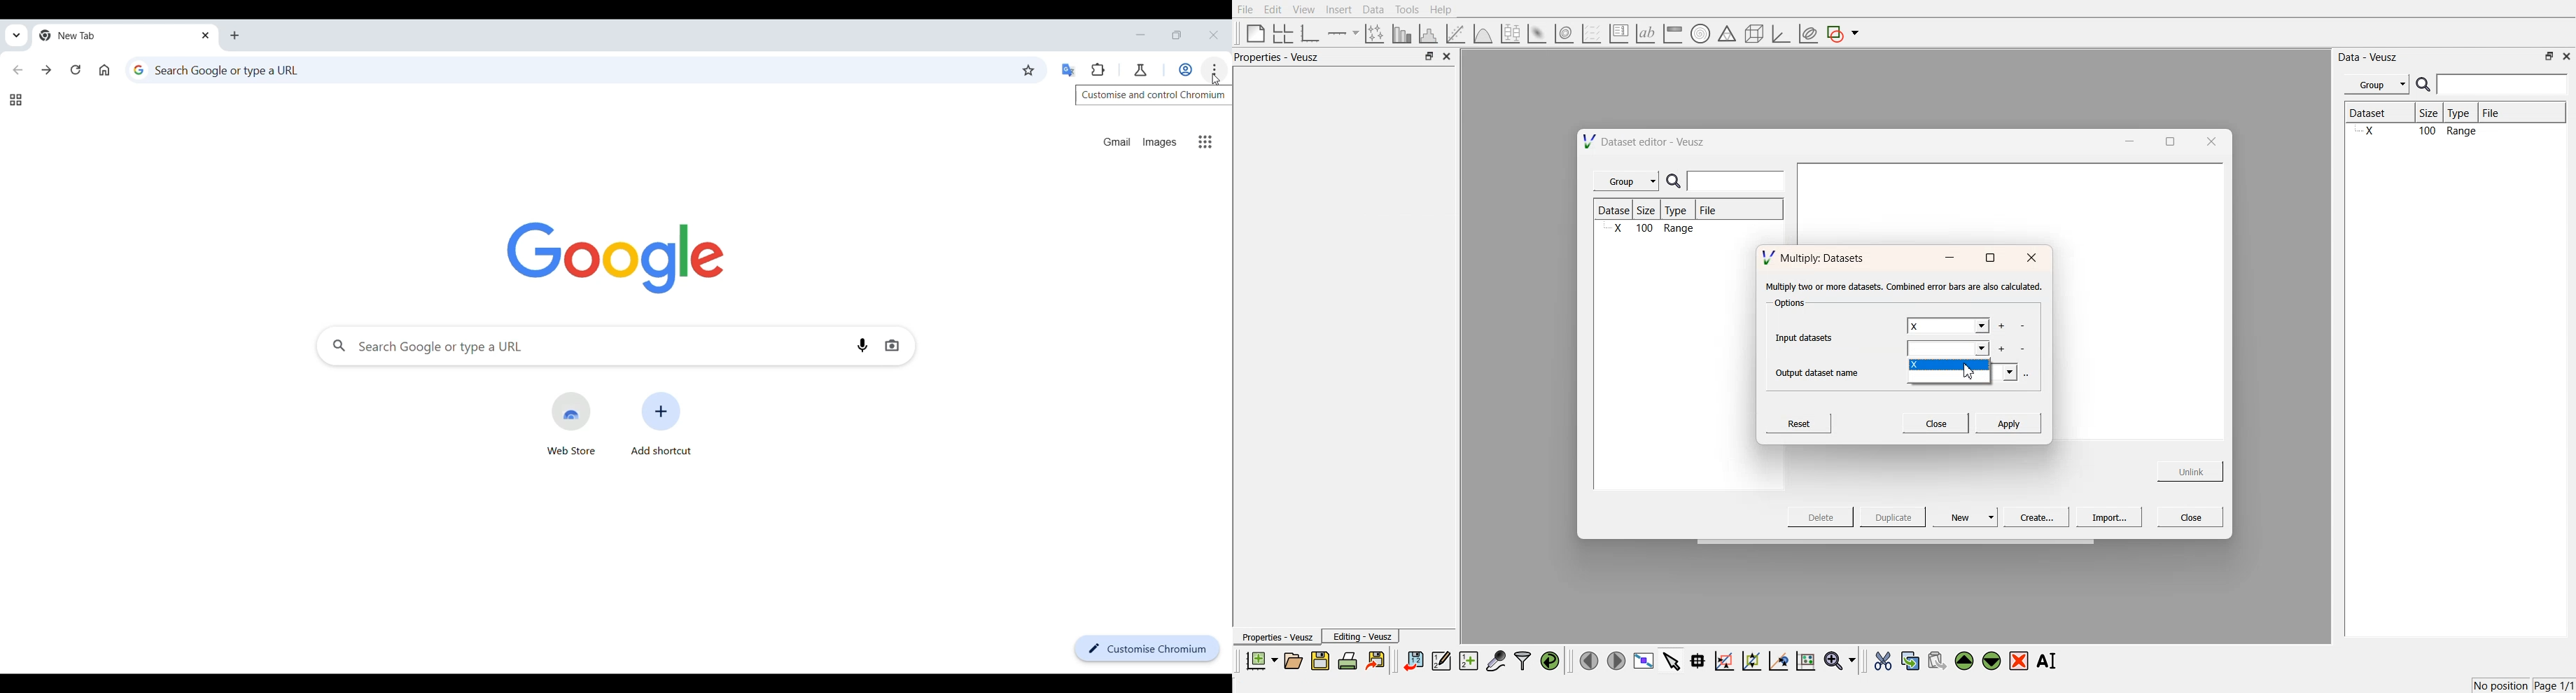 This screenshot has width=2576, height=700. I want to click on add , so click(2001, 349).